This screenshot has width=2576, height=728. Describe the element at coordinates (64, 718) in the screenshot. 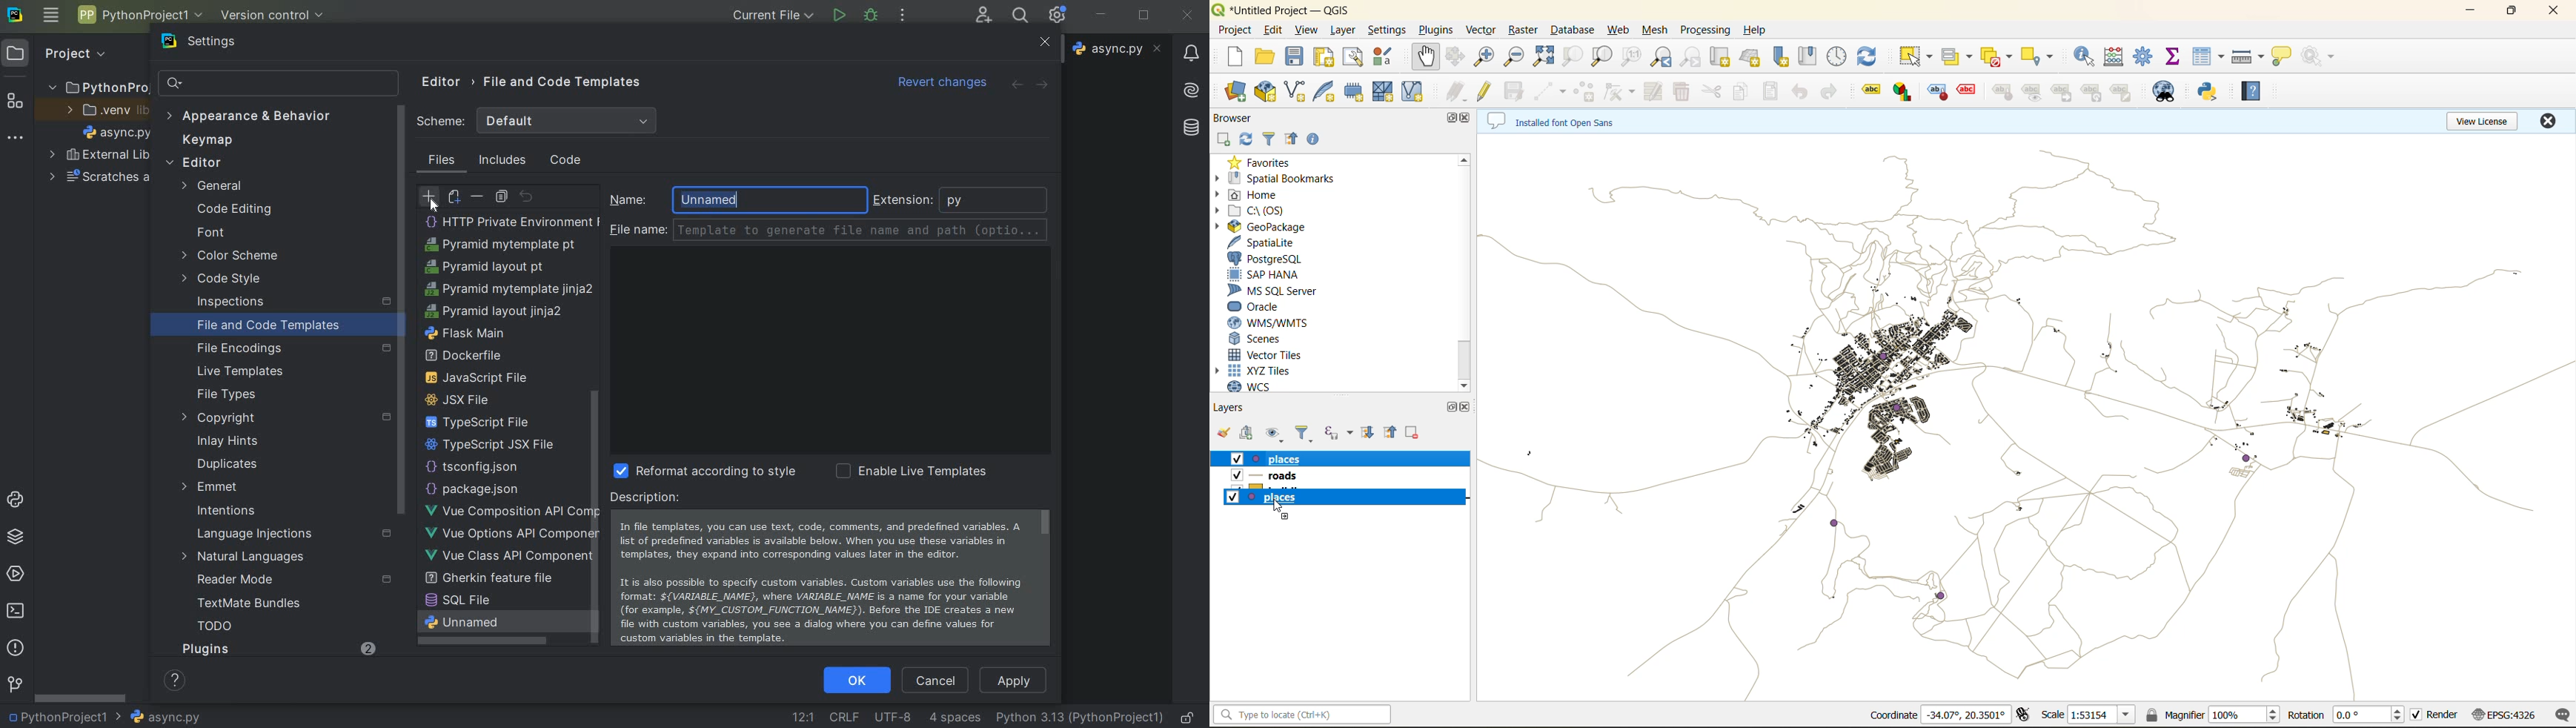

I see `project name` at that location.